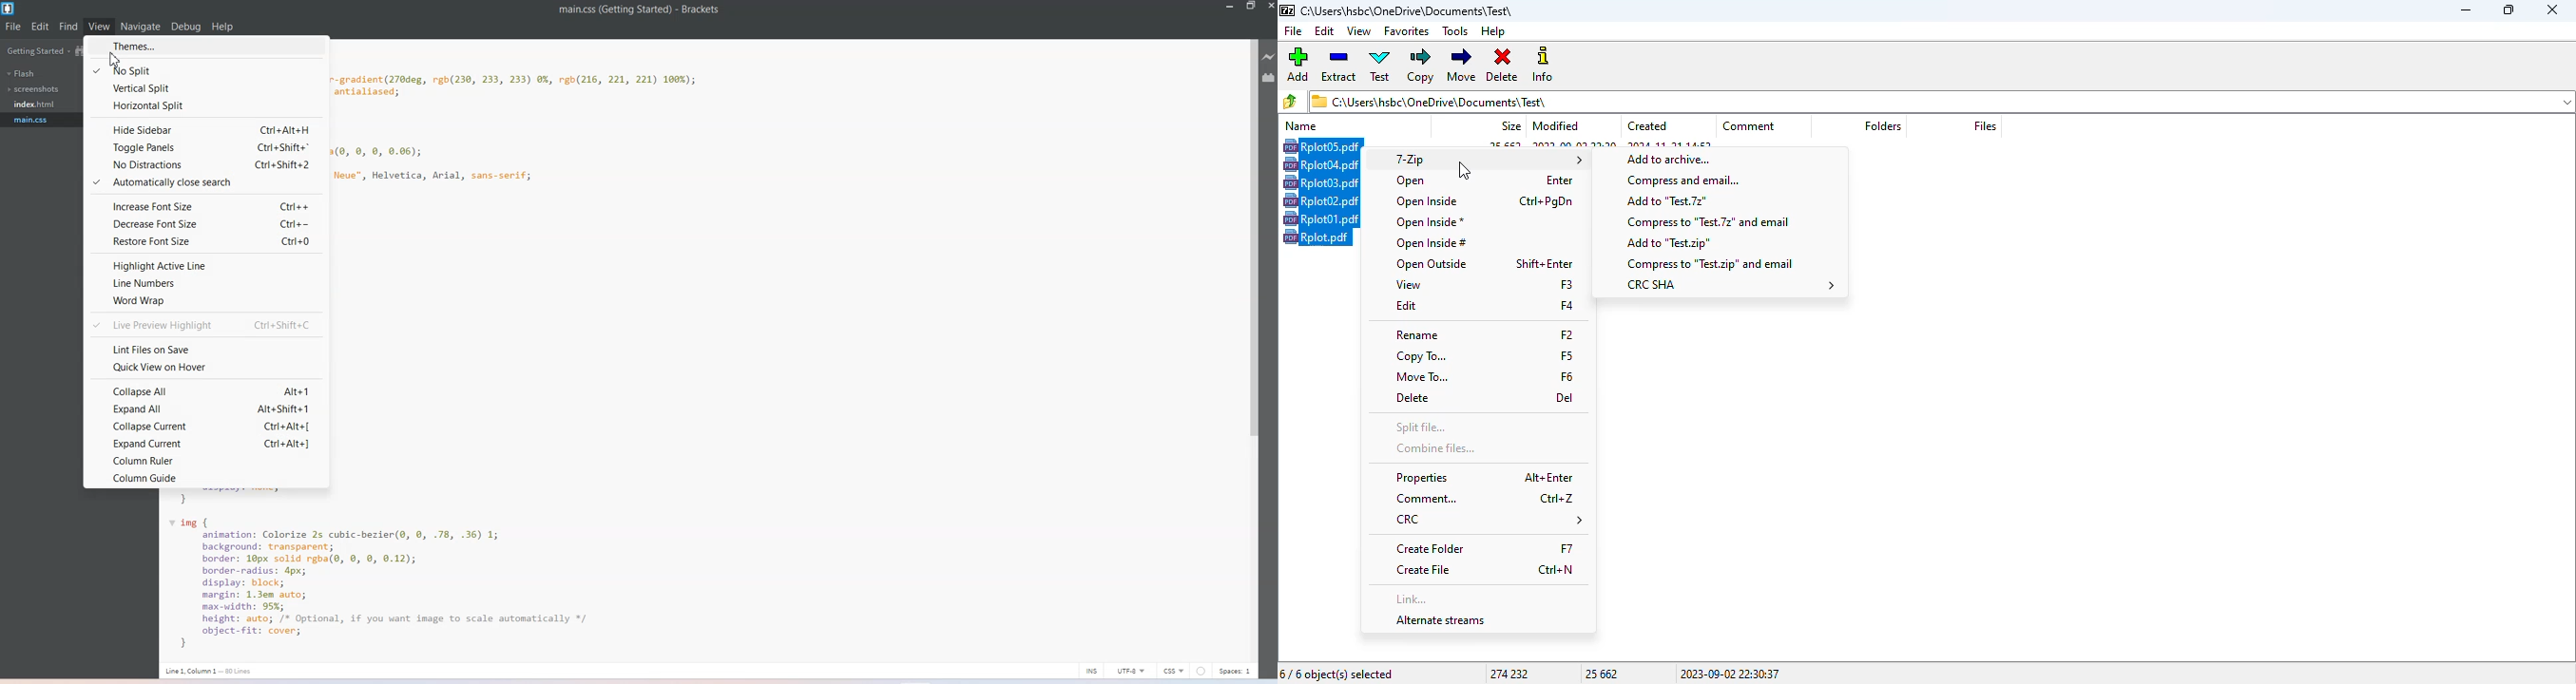 The image size is (2576, 700). Describe the element at coordinates (206, 323) in the screenshot. I see `Live preview highlight` at that location.